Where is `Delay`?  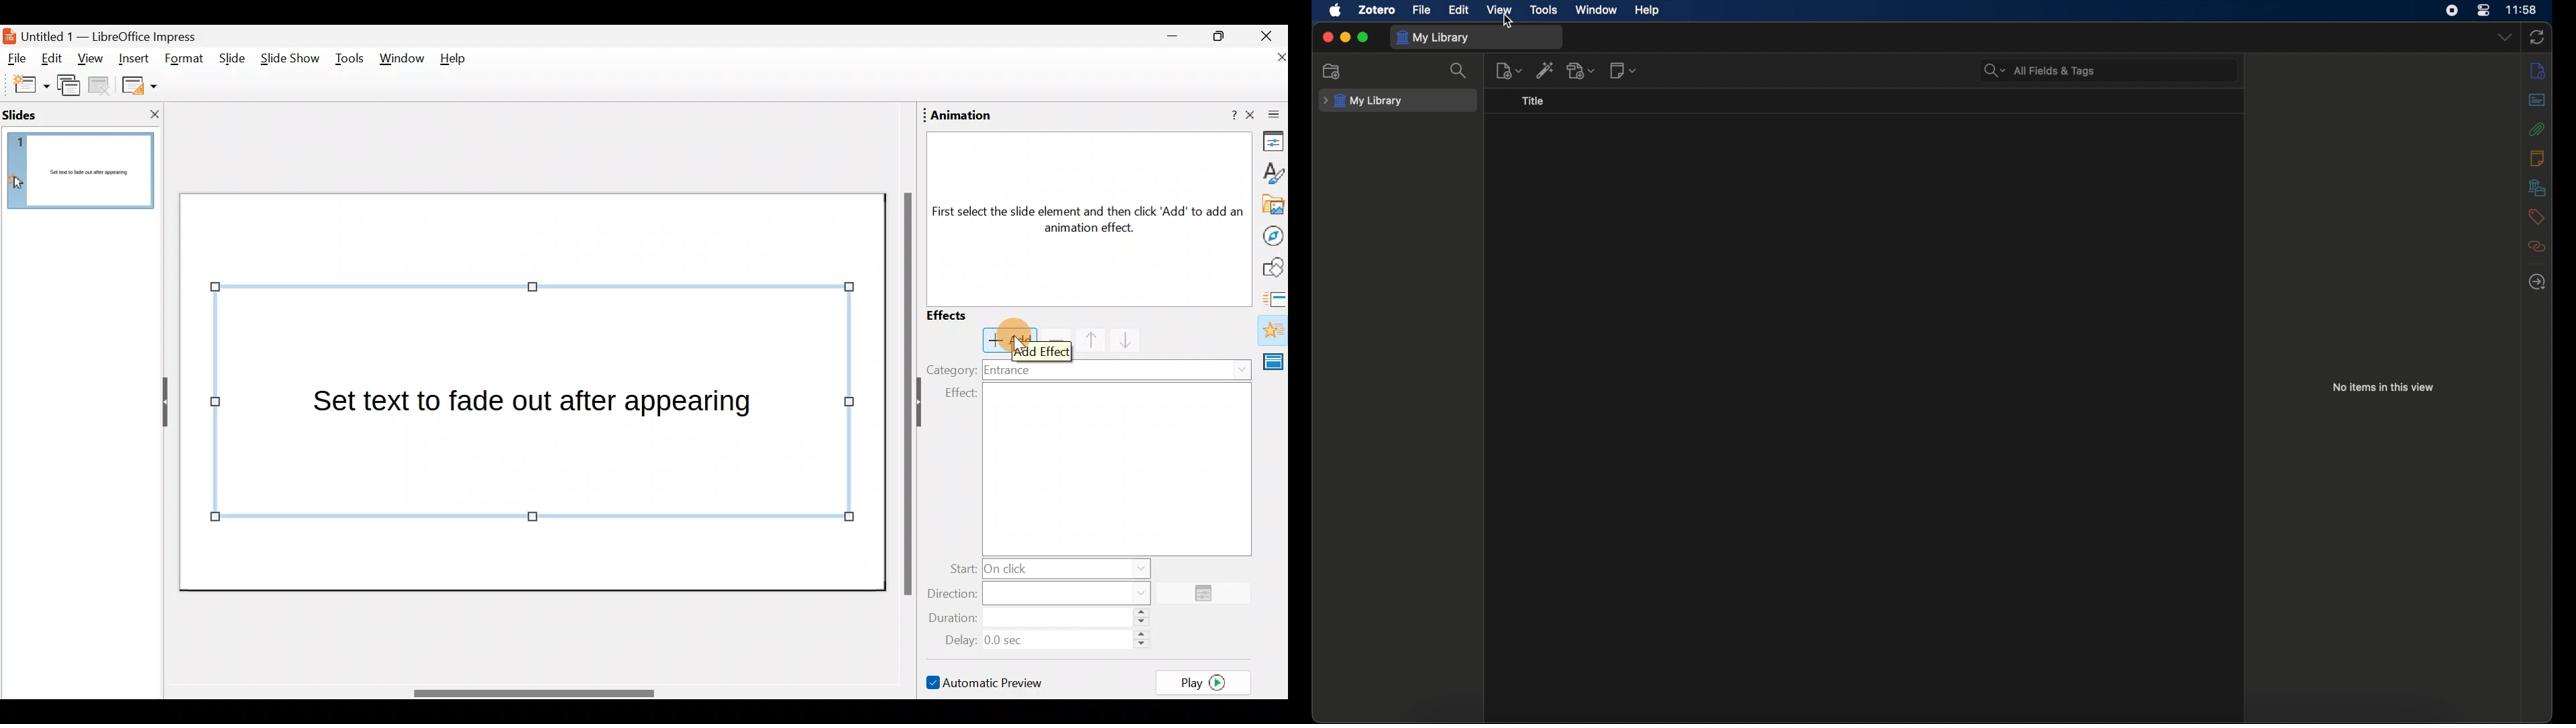
Delay is located at coordinates (1043, 638).